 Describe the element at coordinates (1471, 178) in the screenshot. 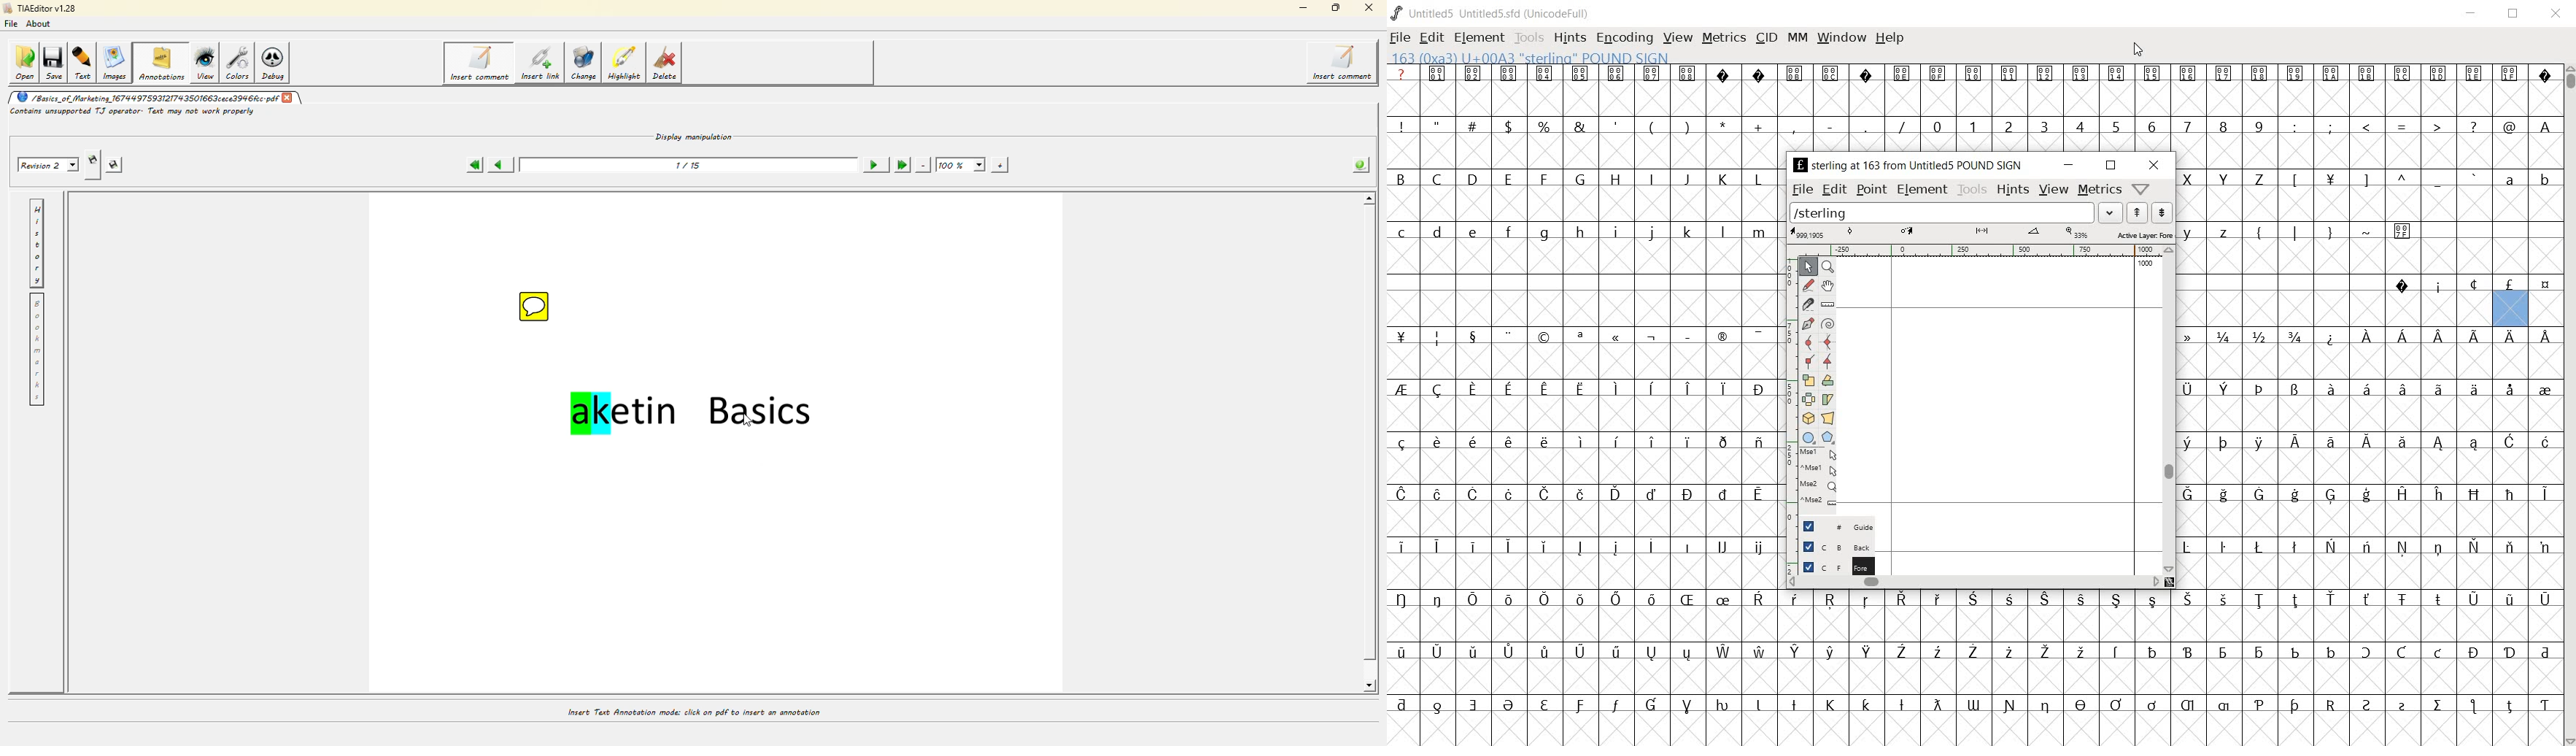

I see `D` at that location.